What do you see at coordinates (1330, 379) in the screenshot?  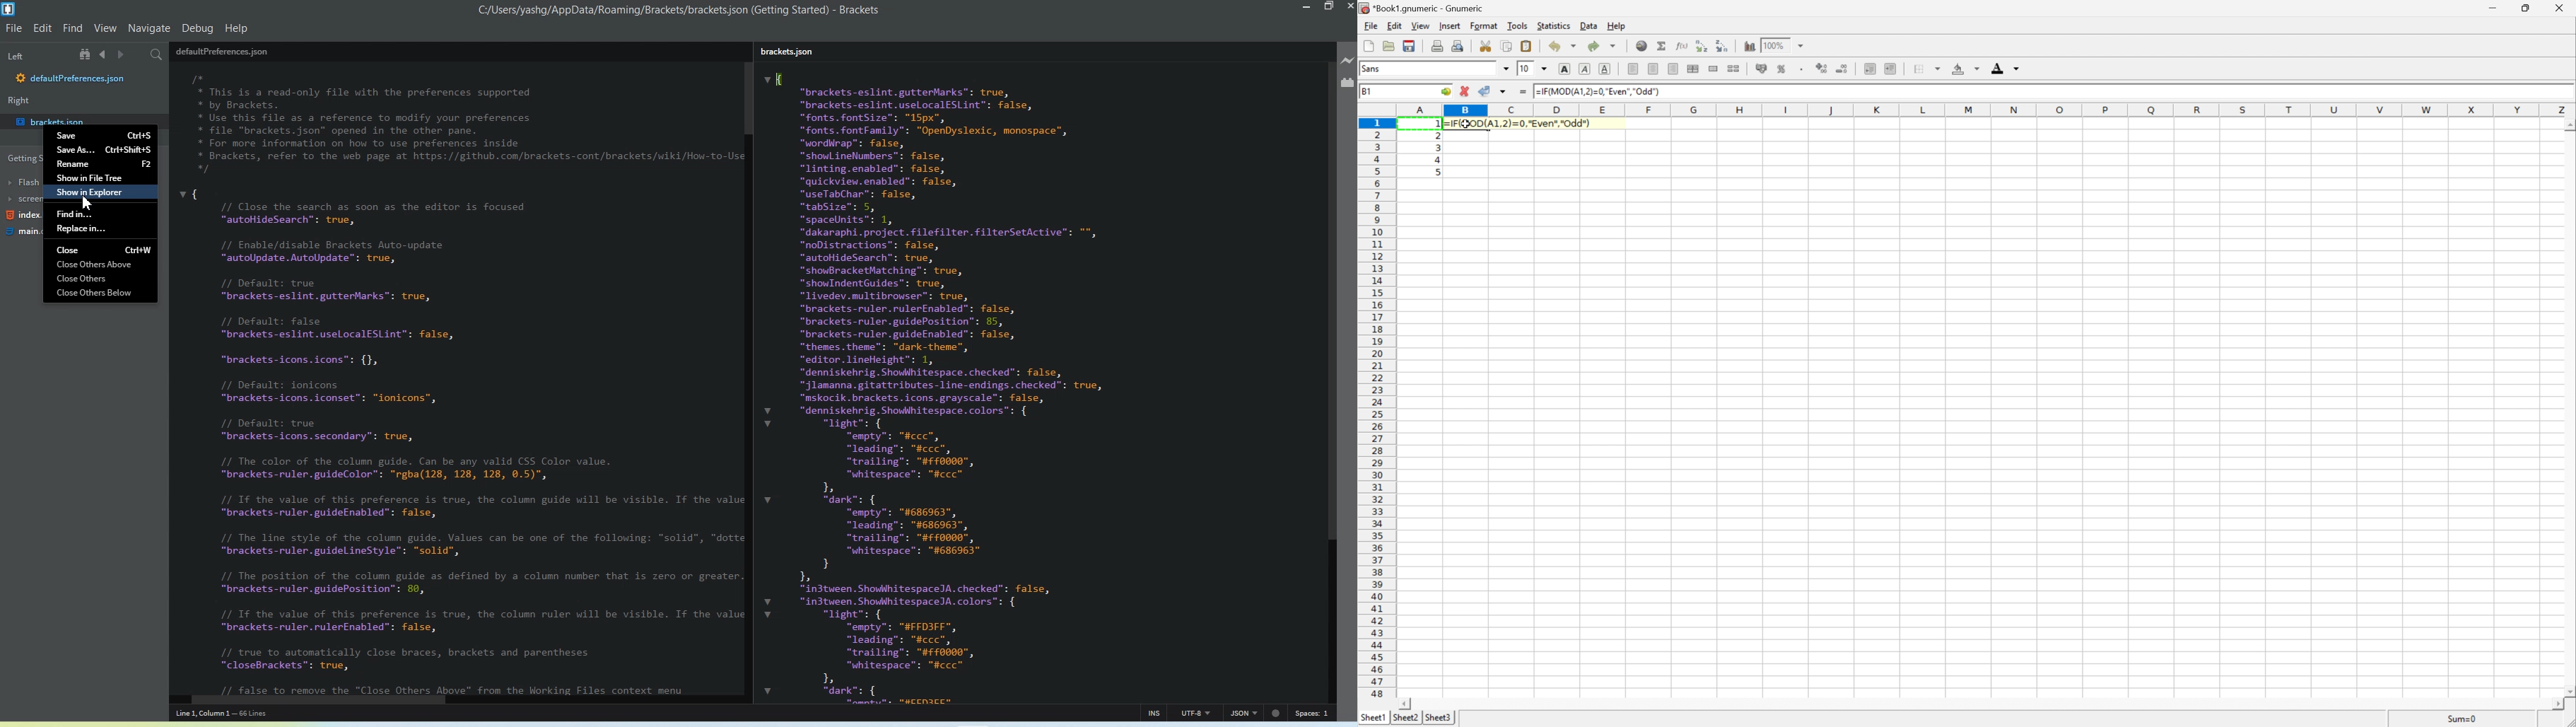 I see `Vertical Scroll bar` at bounding box center [1330, 379].